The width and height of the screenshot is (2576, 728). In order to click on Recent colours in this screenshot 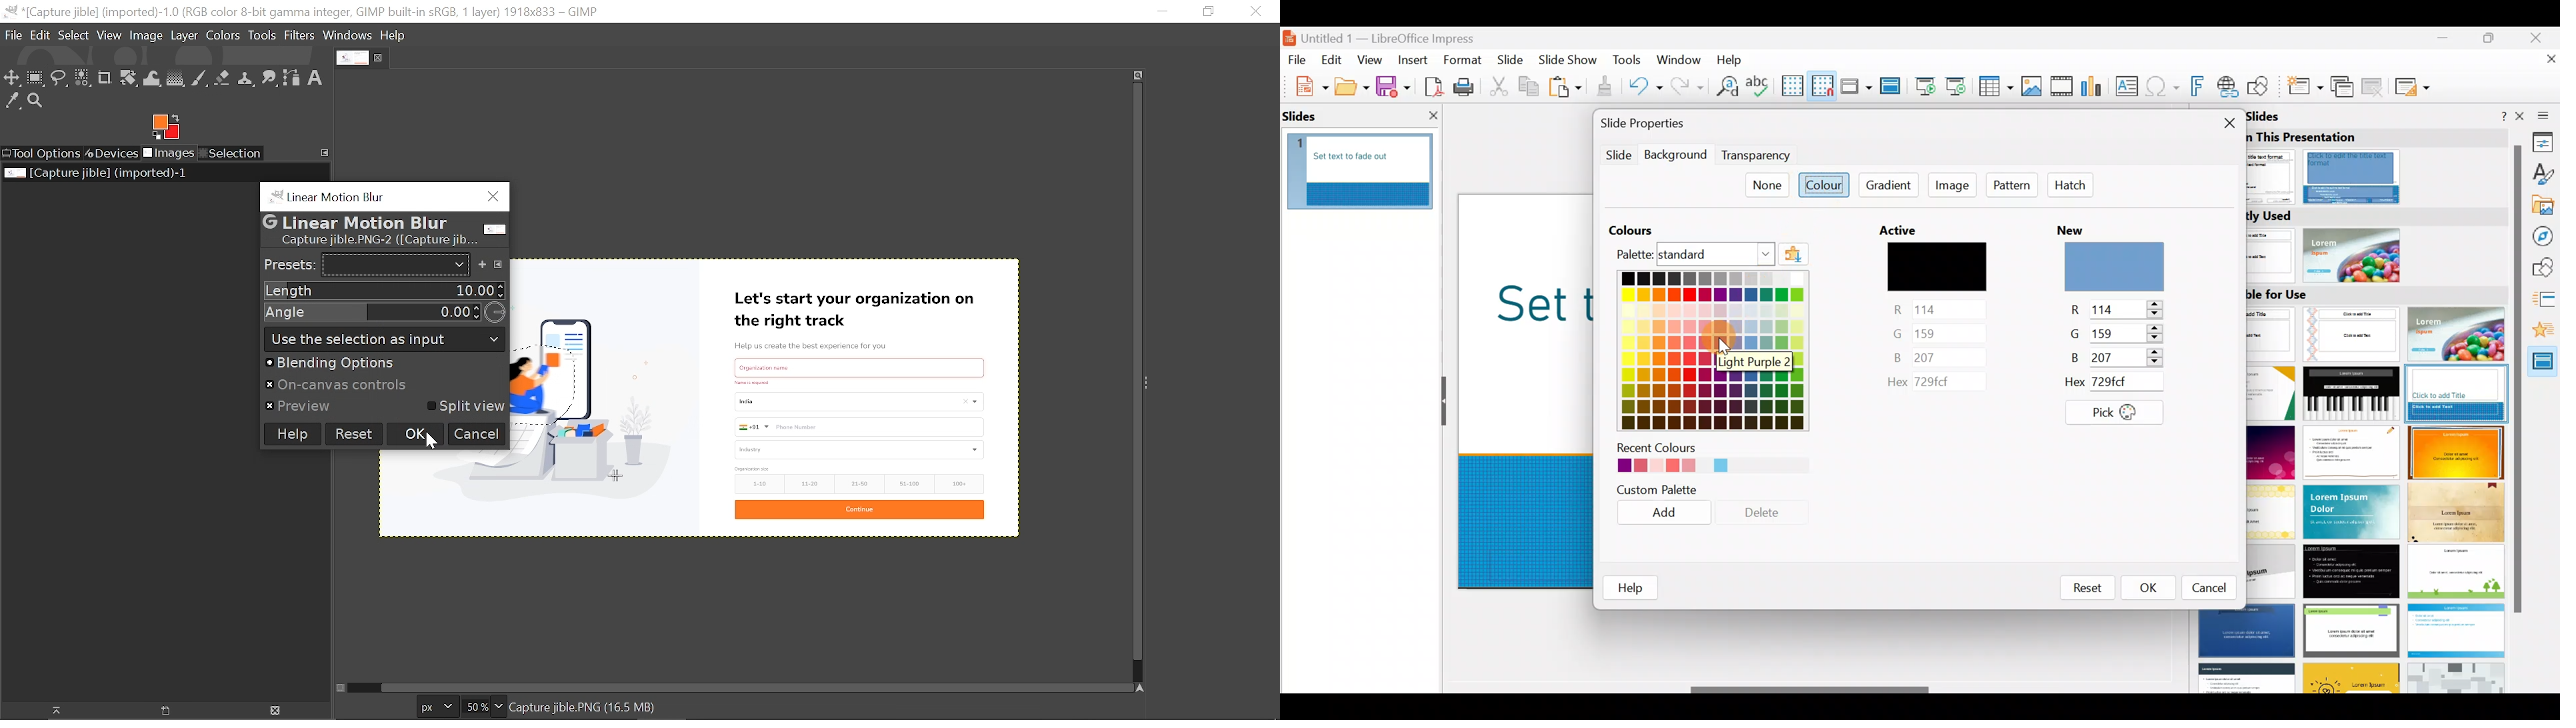, I will do `click(1701, 459)`.